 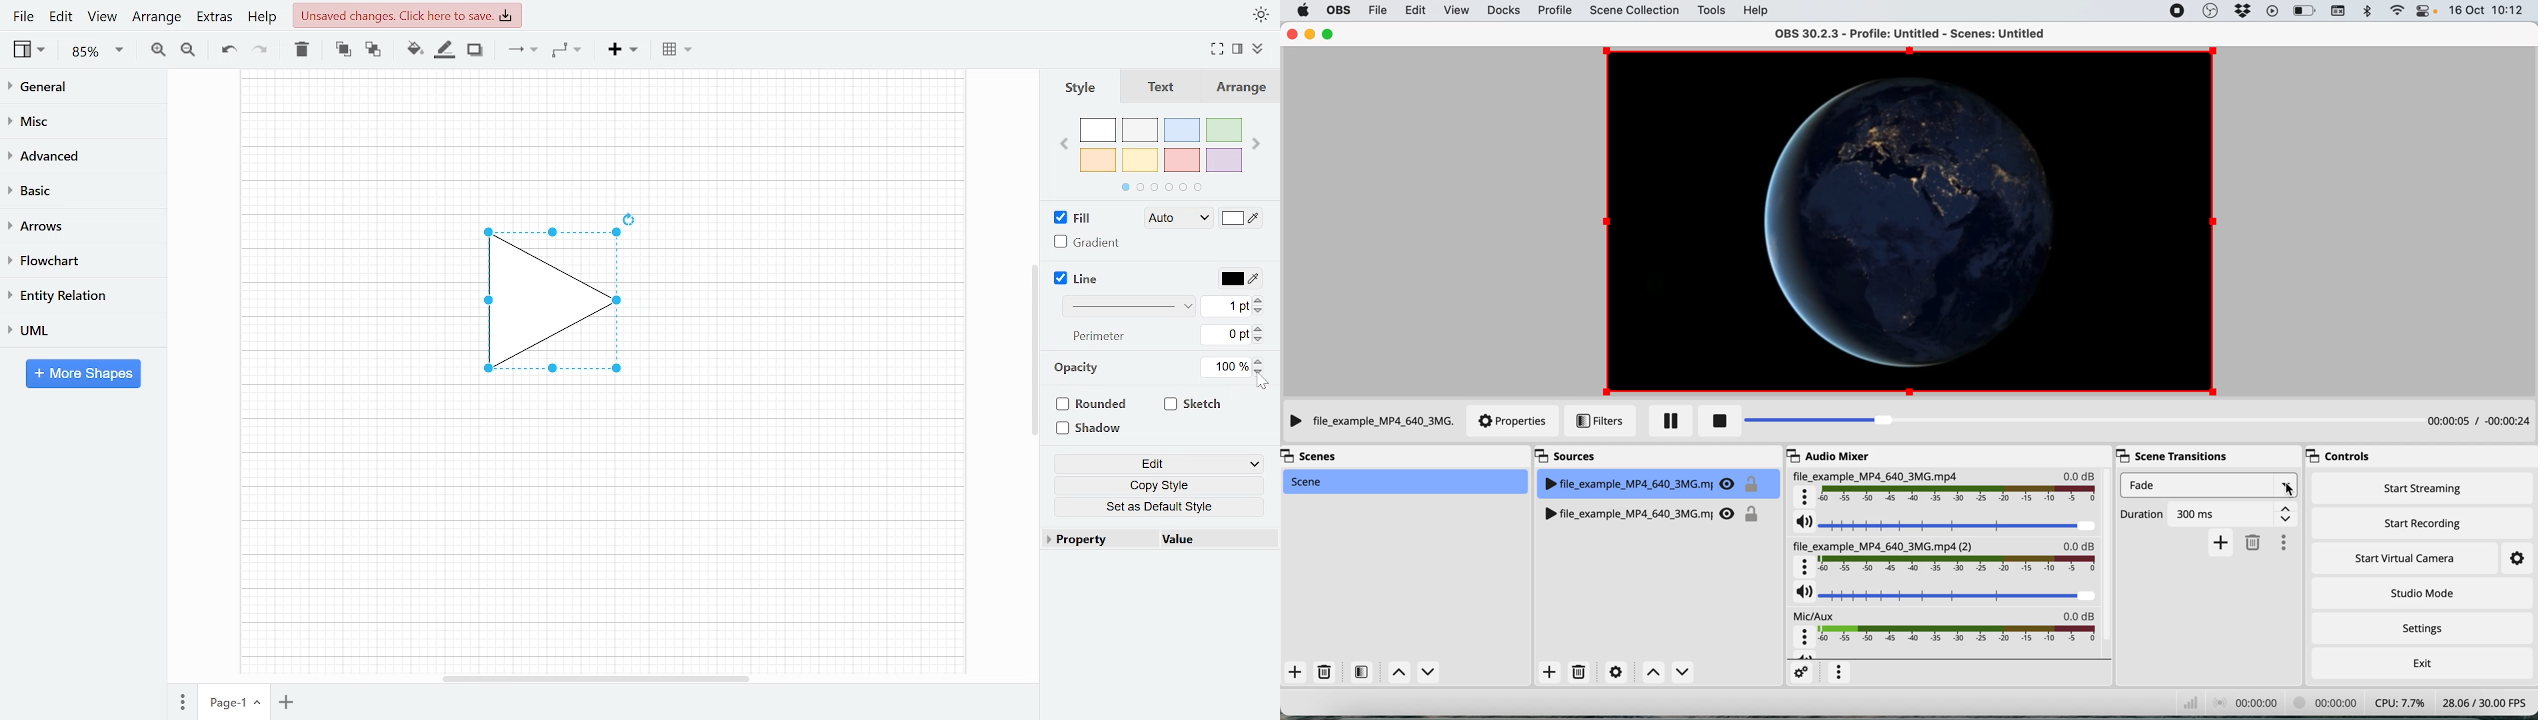 I want to click on delete source, so click(x=1578, y=672).